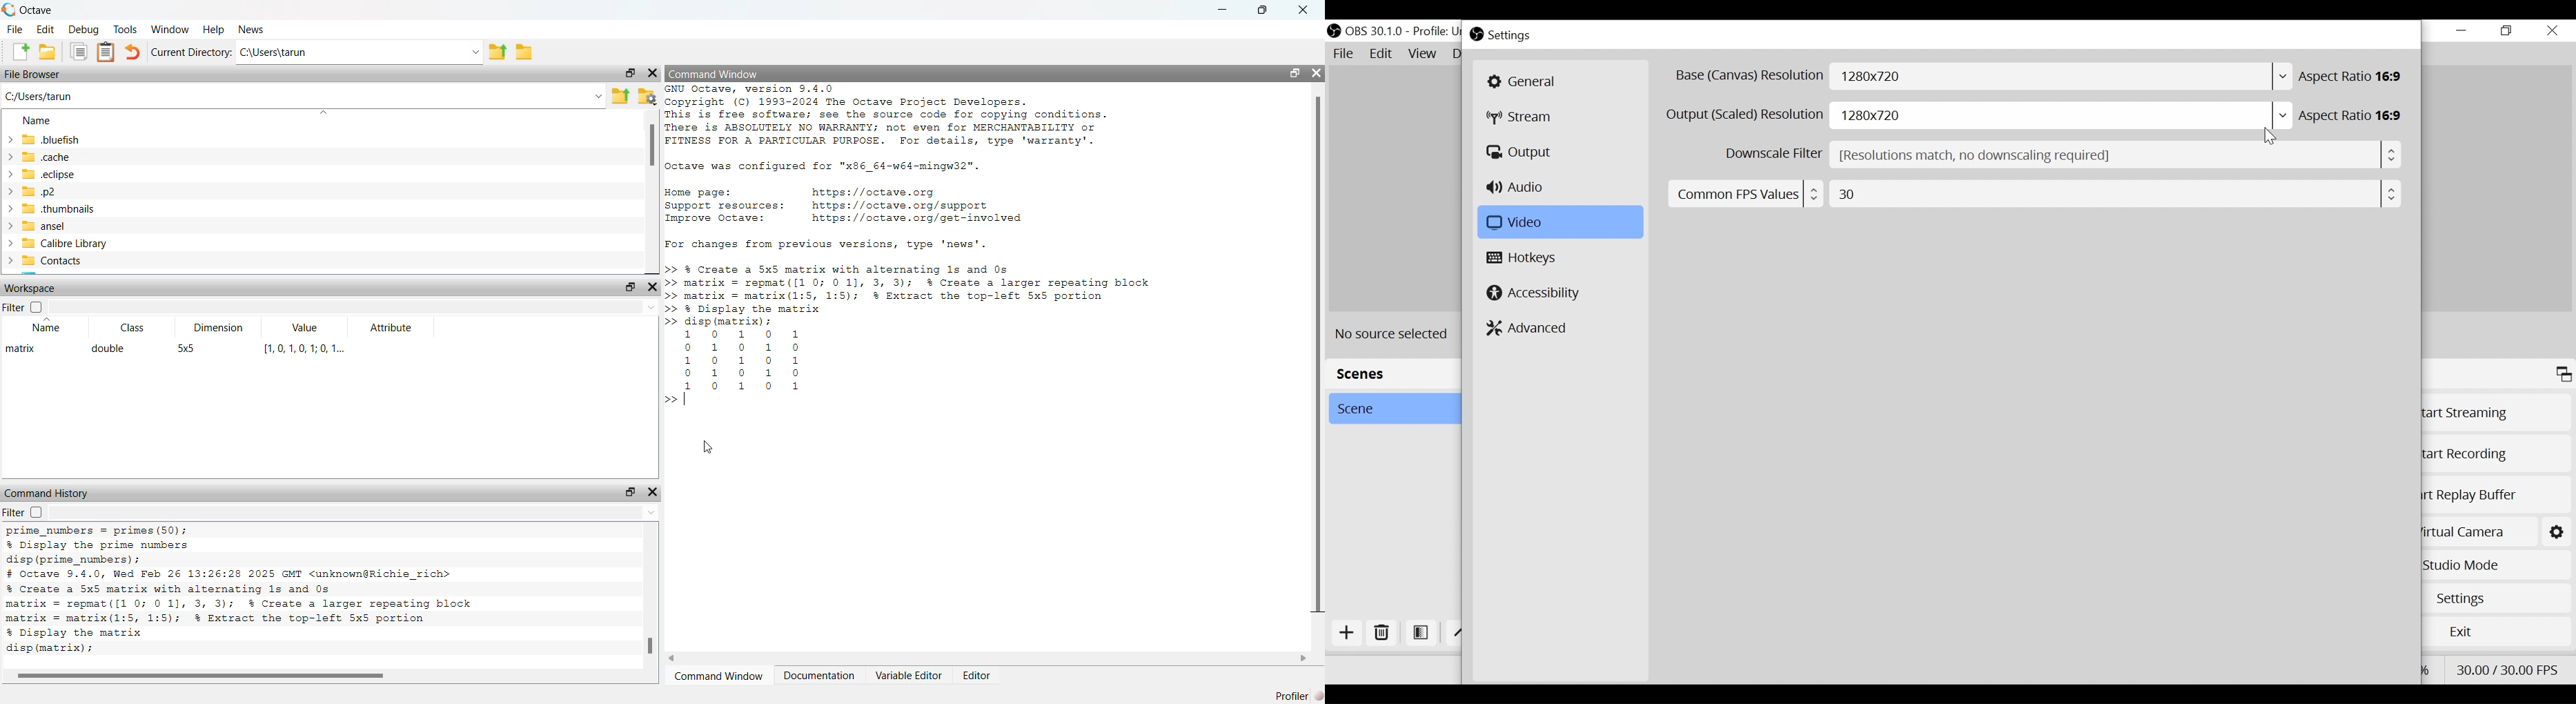 The image size is (2576, 728). Describe the element at coordinates (1421, 634) in the screenshot. I see `Open Scene Filter` at that location.